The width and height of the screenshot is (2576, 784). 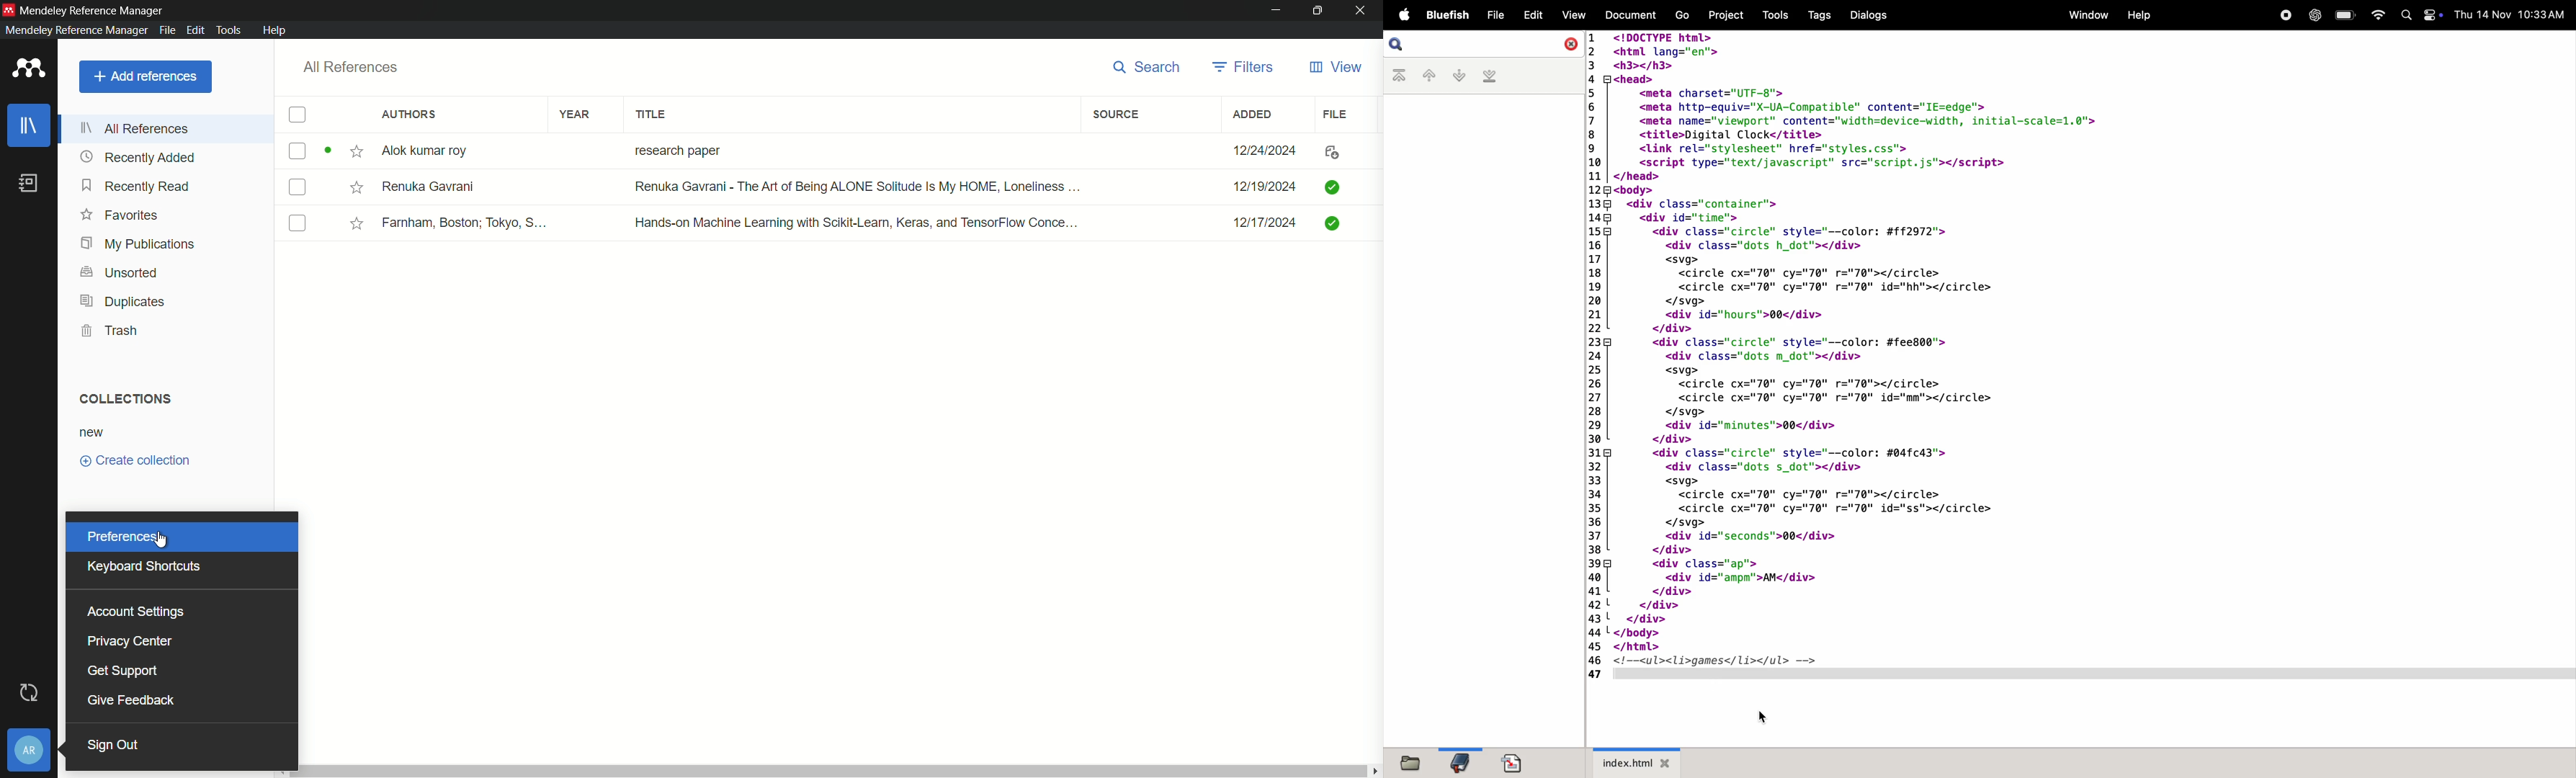 What do you see at coordinates (1633, 14) in the screenshot?
I see `Document` at bounding box center [1633, 14].